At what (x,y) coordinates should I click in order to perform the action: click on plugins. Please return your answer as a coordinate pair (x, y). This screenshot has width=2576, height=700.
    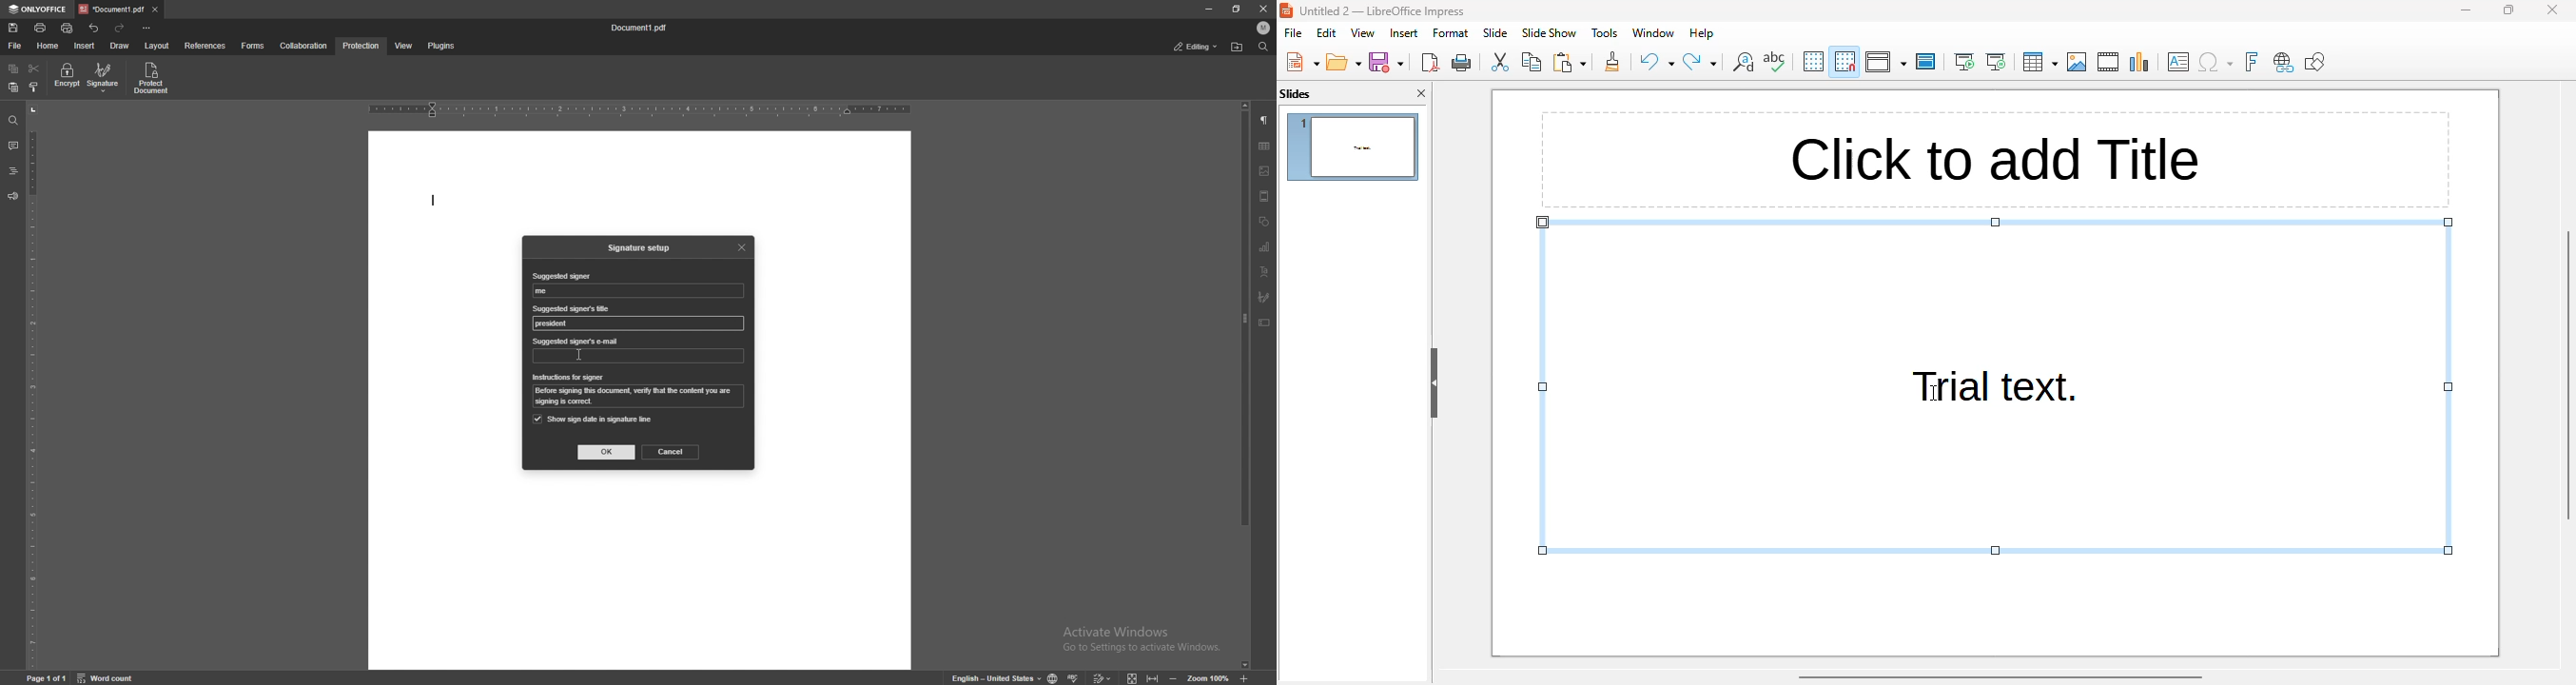
    Looking at the image, I should click on (440, 47).